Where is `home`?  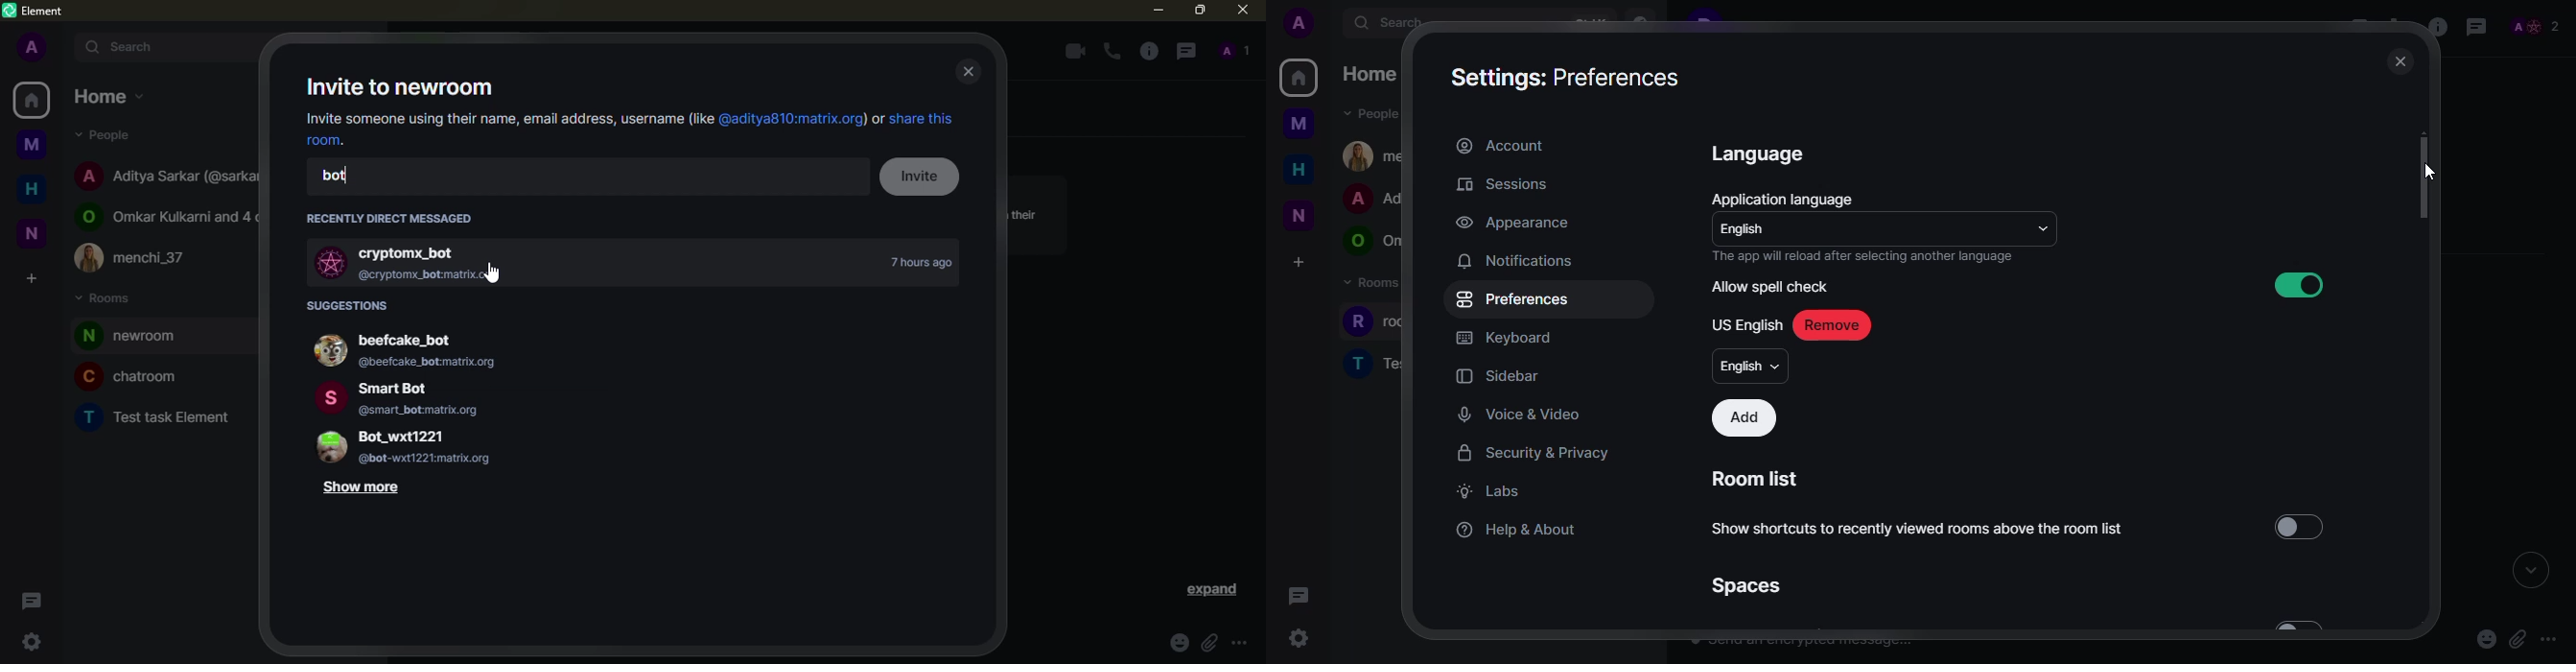 home is located at coordinates (32, 189).